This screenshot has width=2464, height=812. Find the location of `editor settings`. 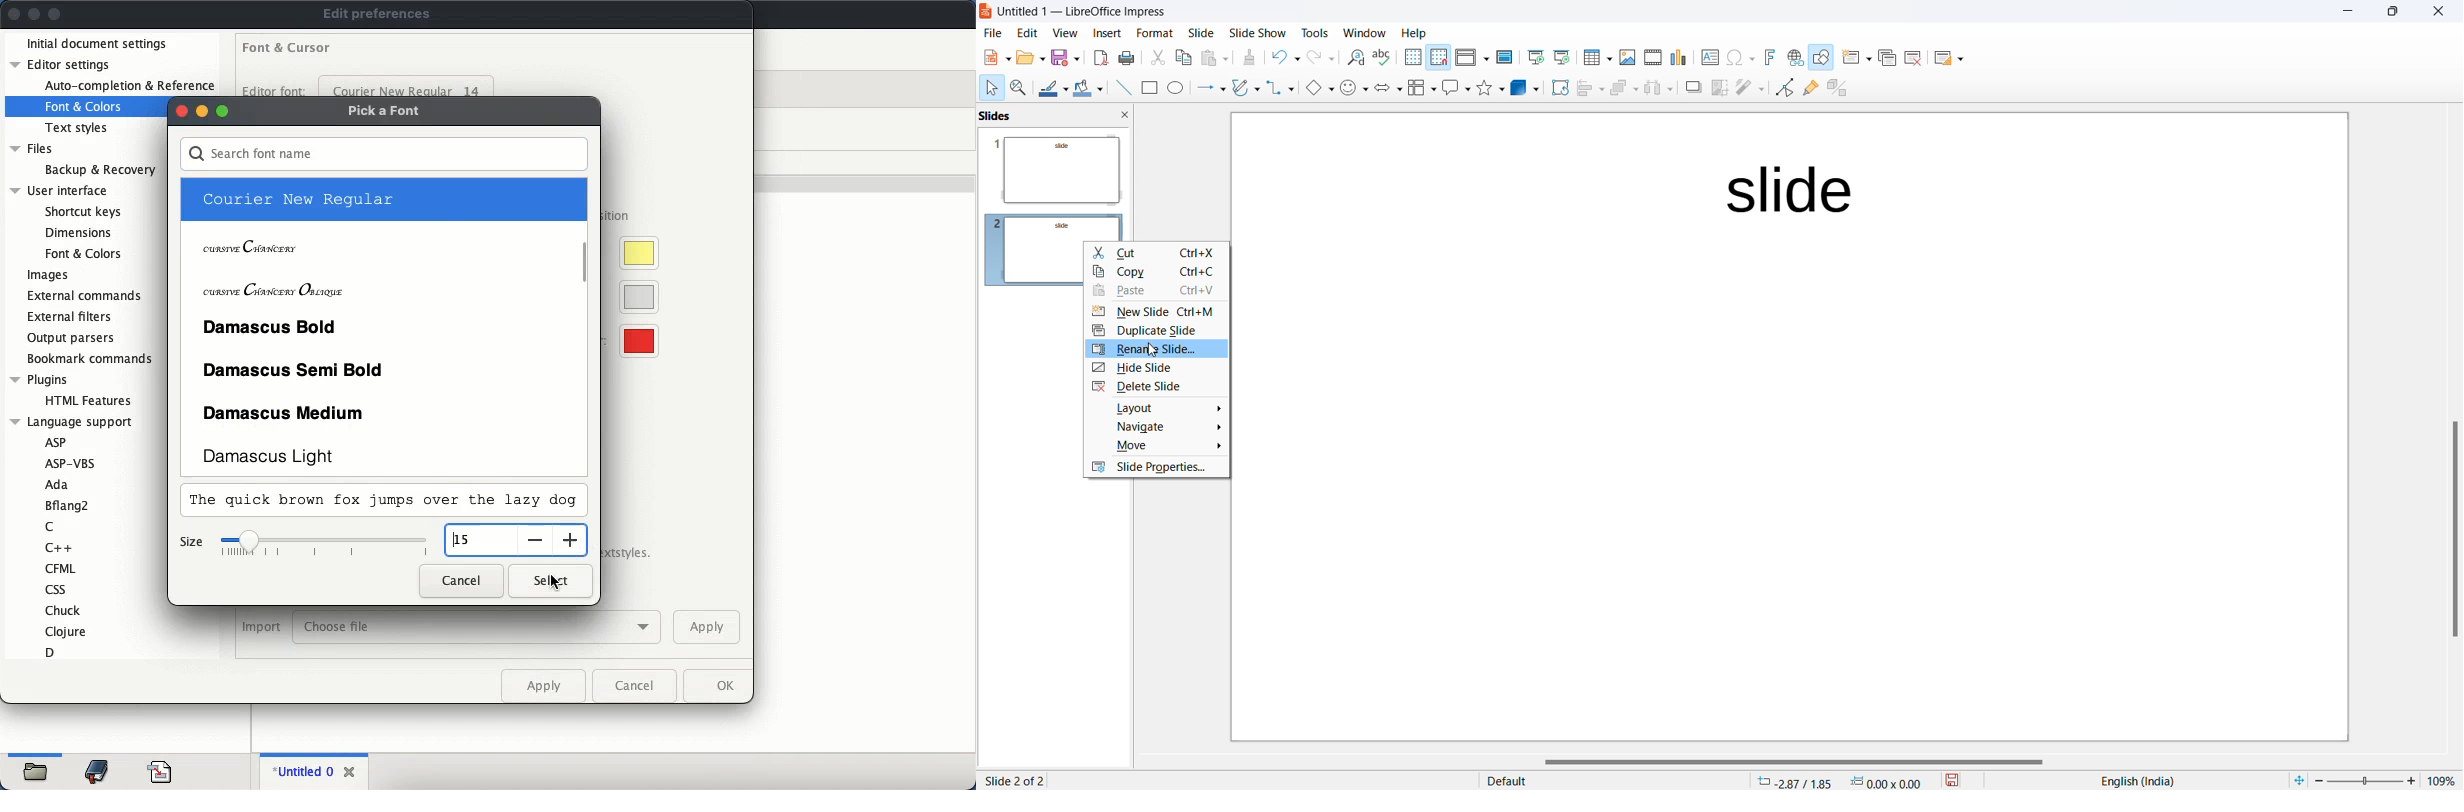

editor settings is located at coordinates (64, 64).